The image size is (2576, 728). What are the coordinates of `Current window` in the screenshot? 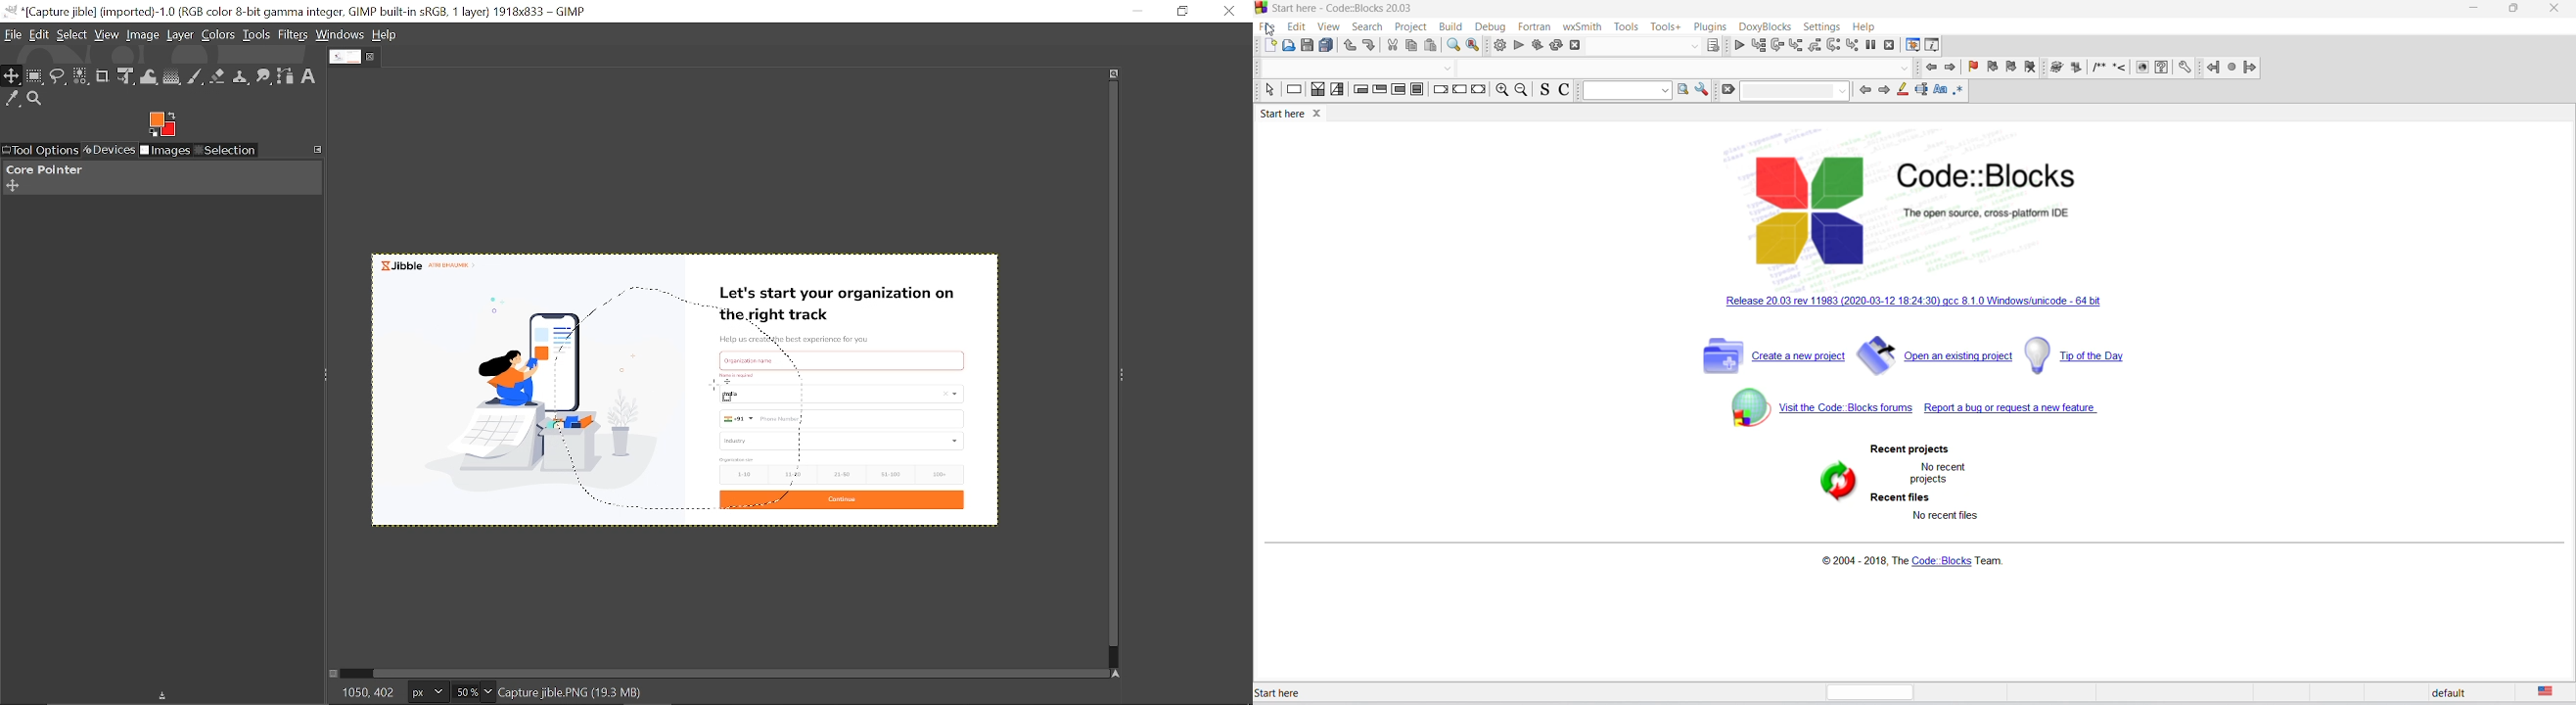 It's located at (299, 12).